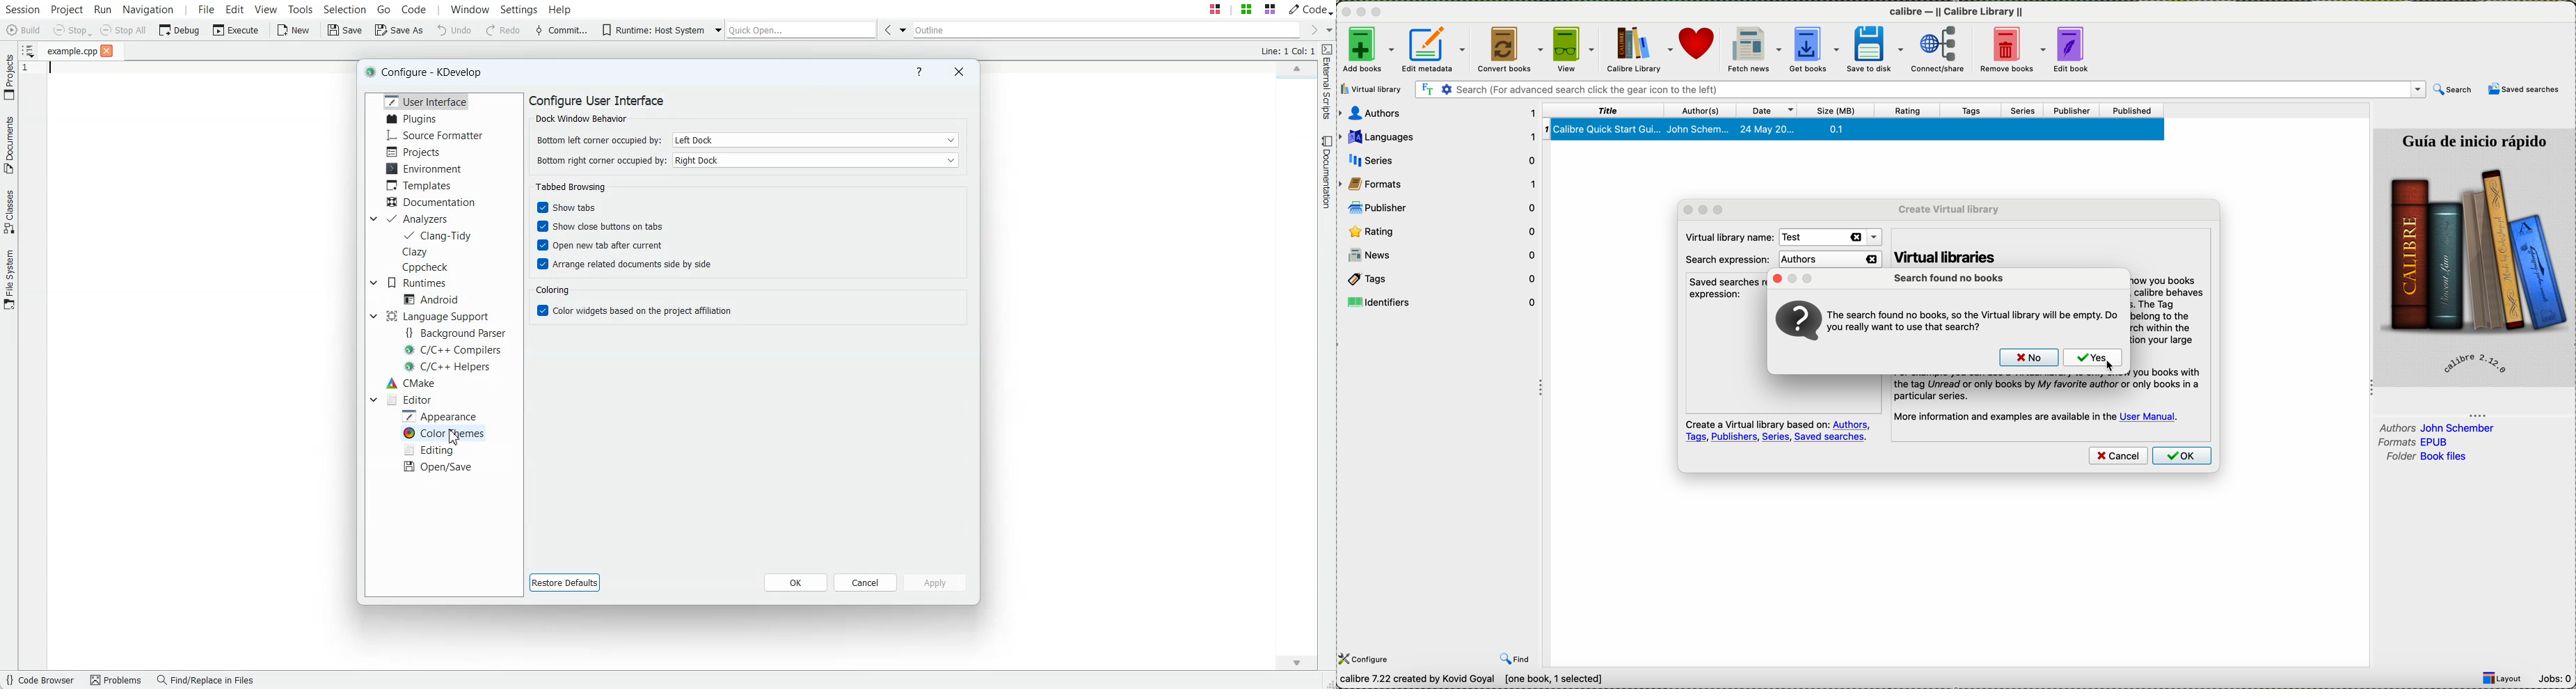 The height and width of the screenshot is (700, 2576). What do you see at coordinates (2075, 50) in the screenshot?
I see `edit book` at bounding box center [2075, 50].